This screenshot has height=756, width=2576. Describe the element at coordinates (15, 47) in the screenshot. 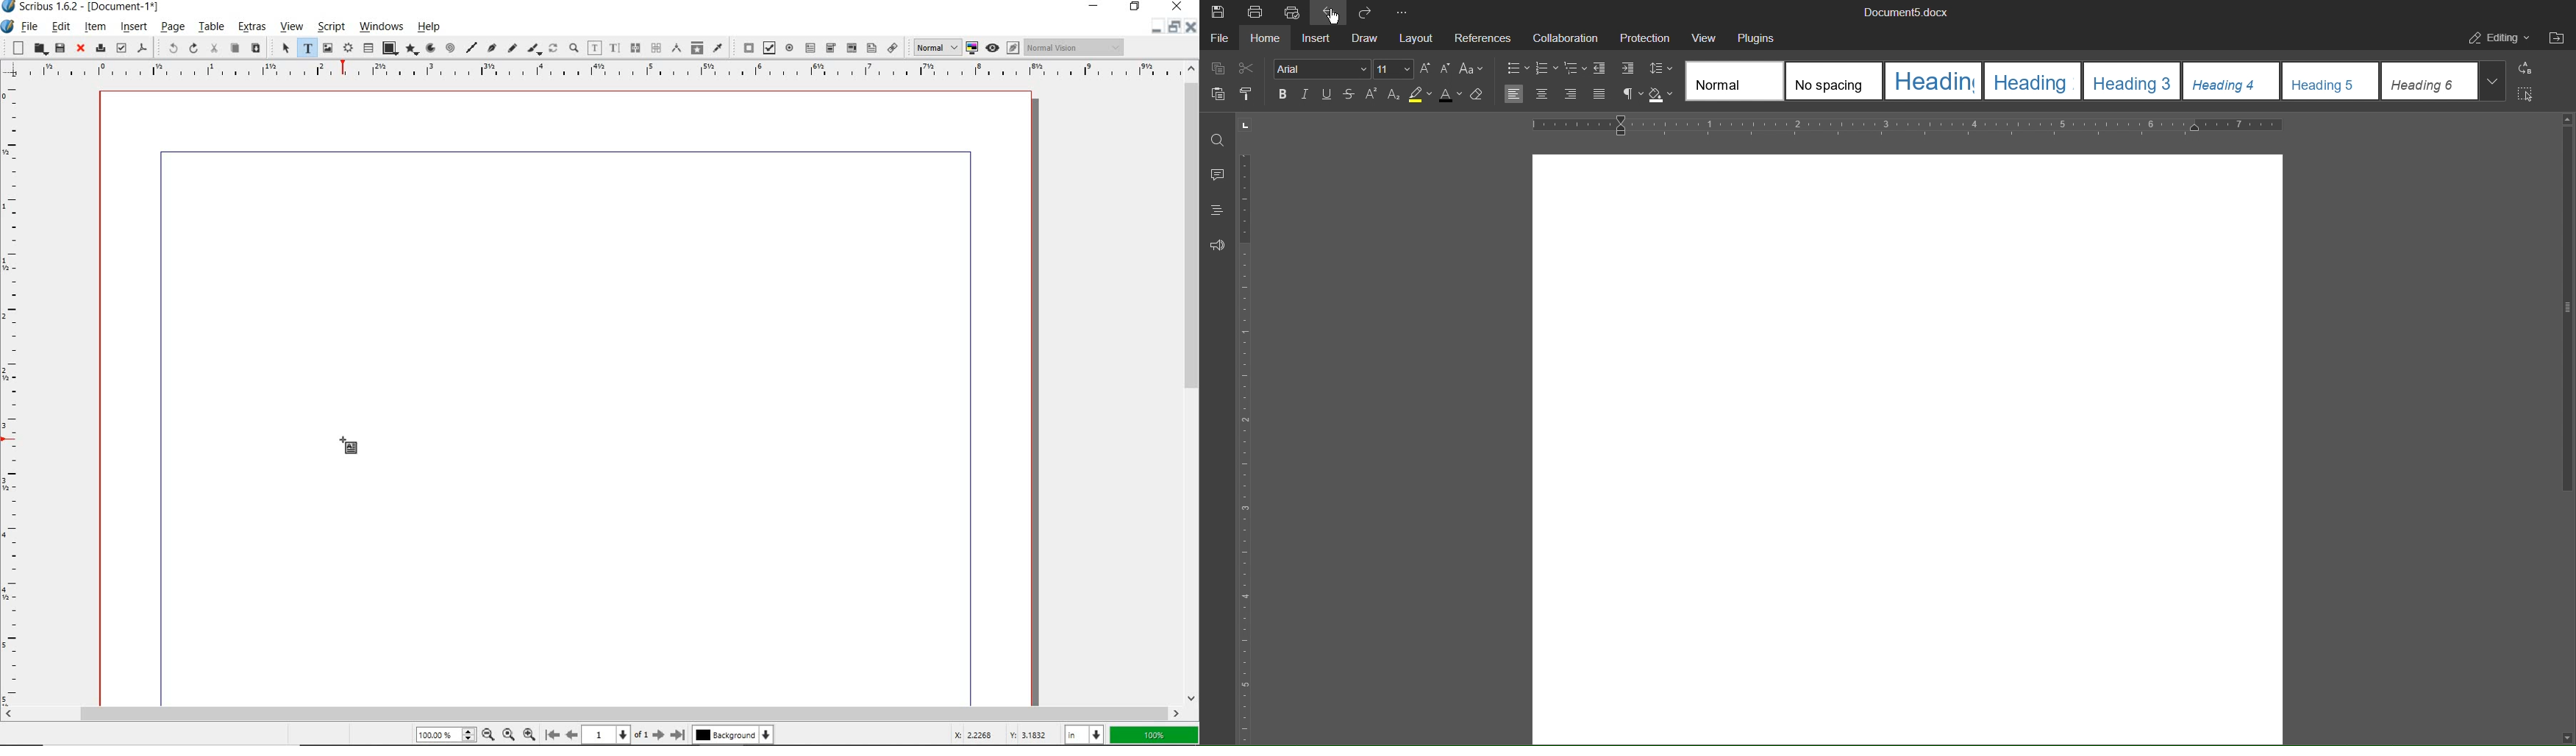

I see `new` at that location.